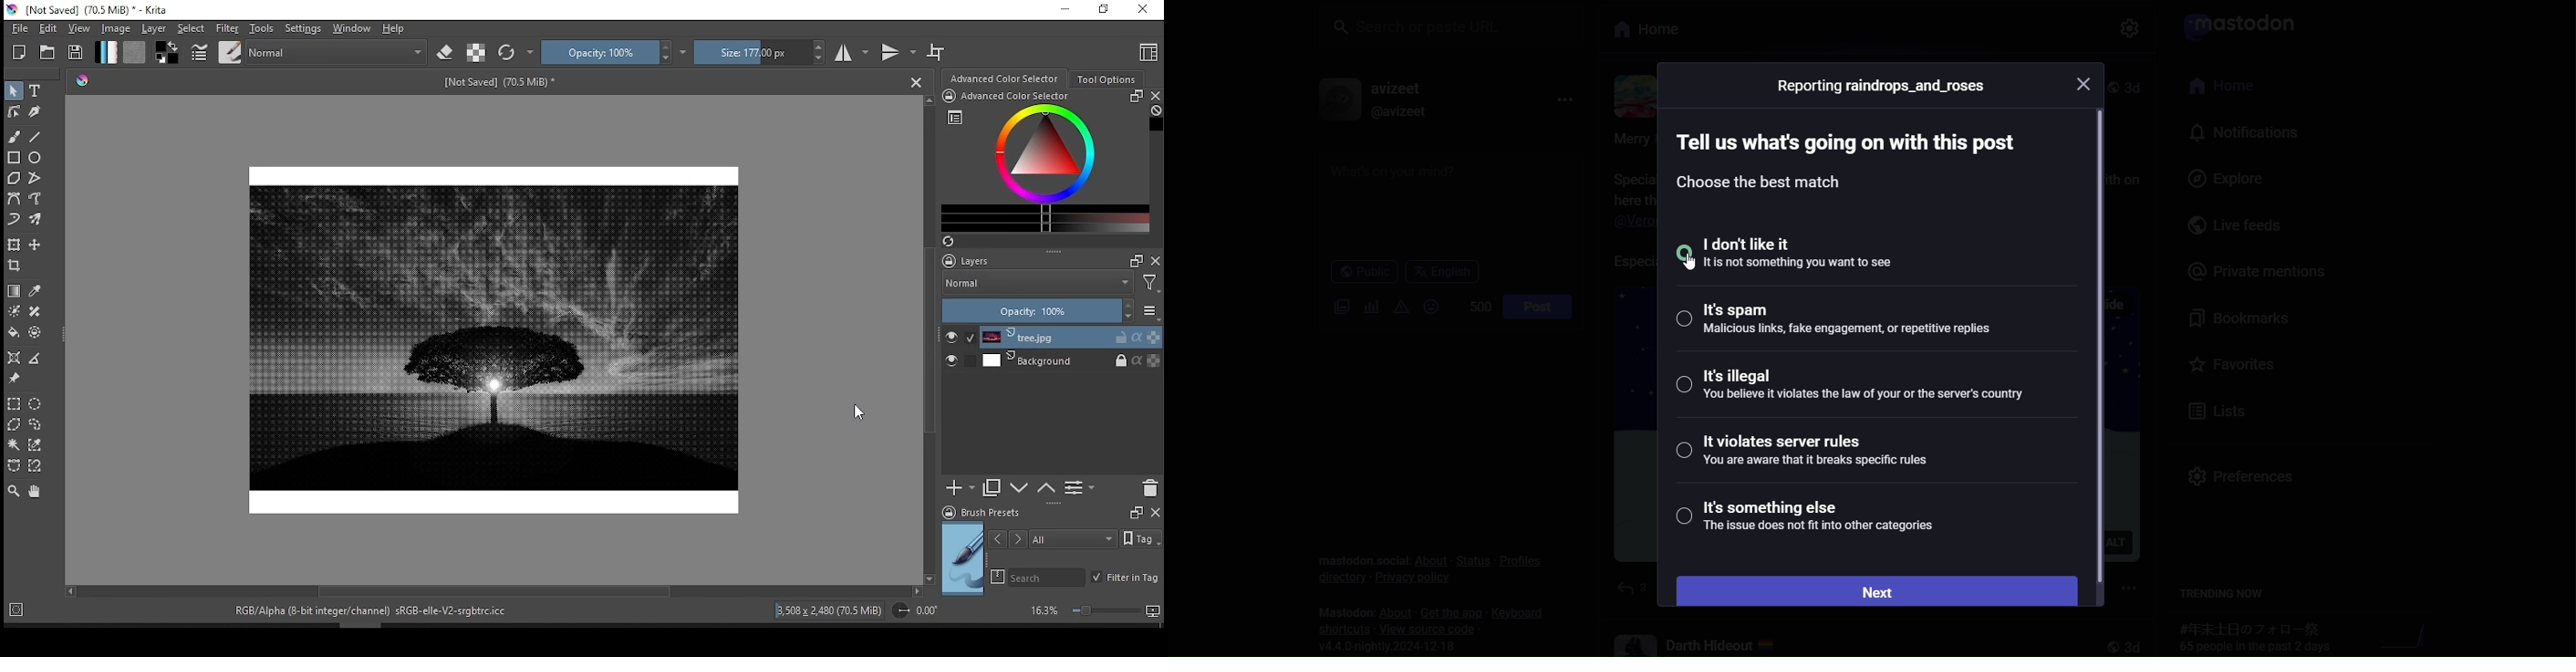 The width and height of the screenshot is (2576, 672). I want to click on layer 1, so click(1069, 337).